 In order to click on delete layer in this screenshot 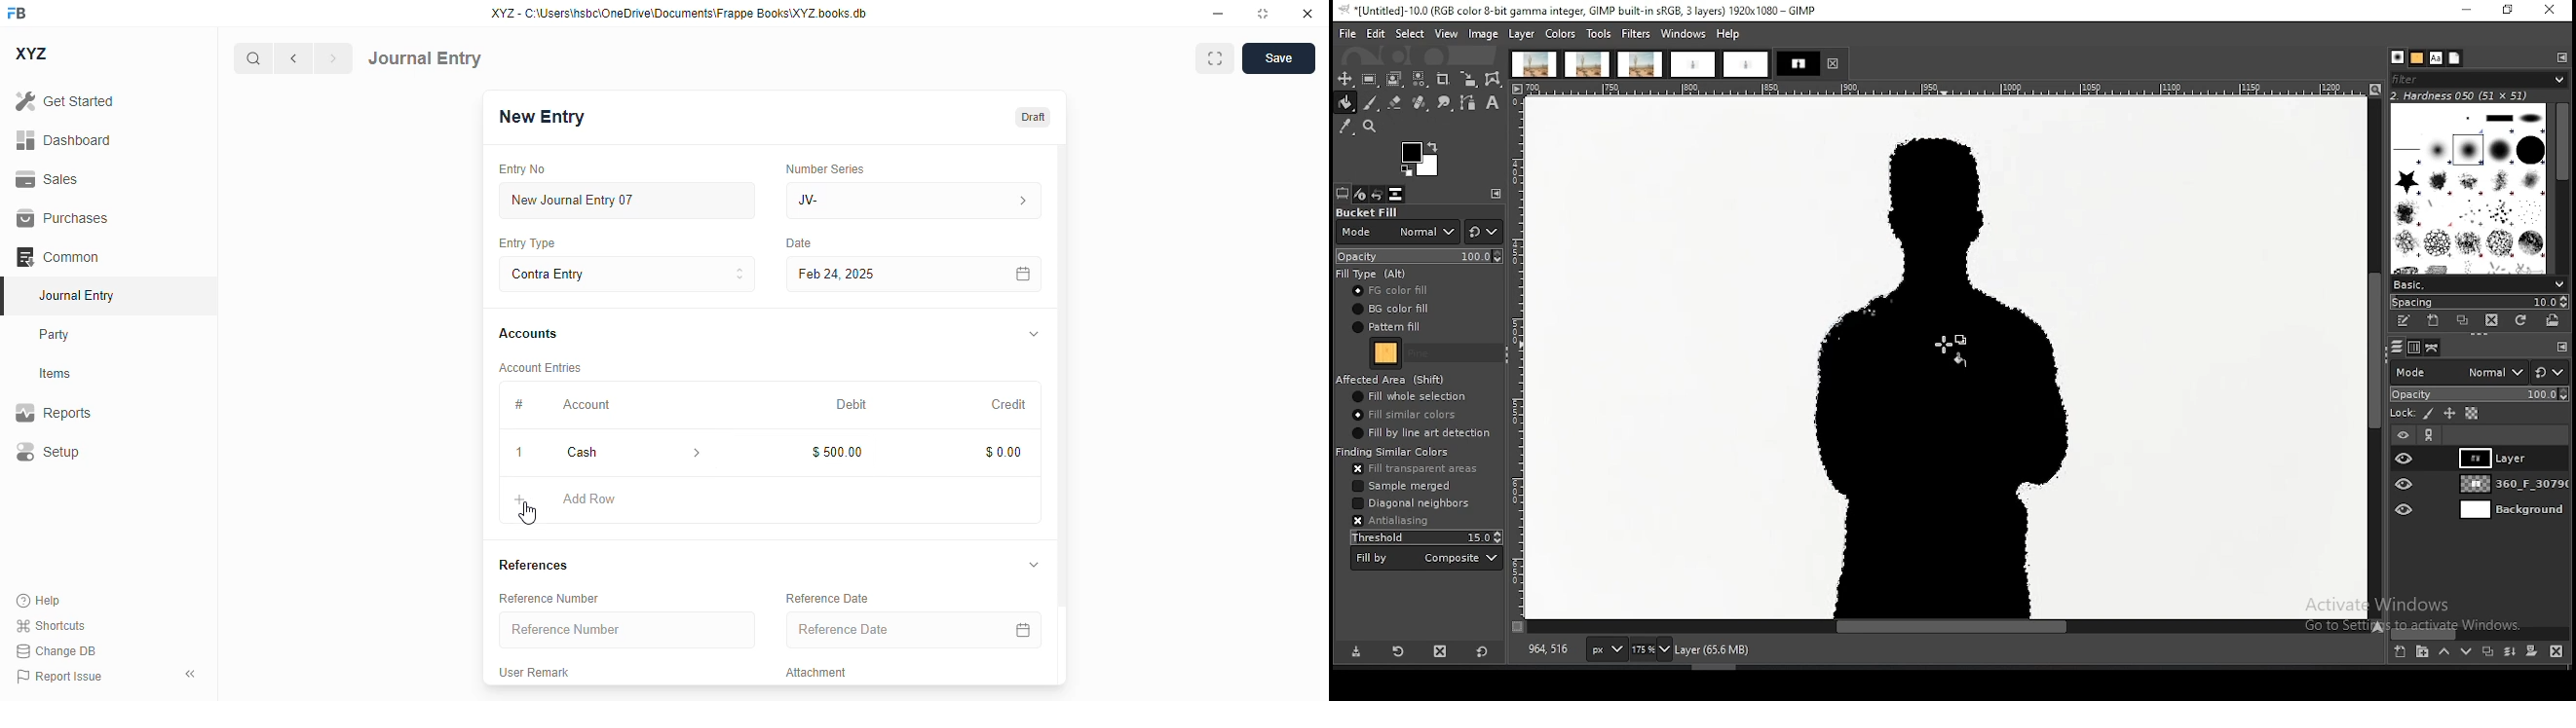, I will do `click(2559, 653)`.